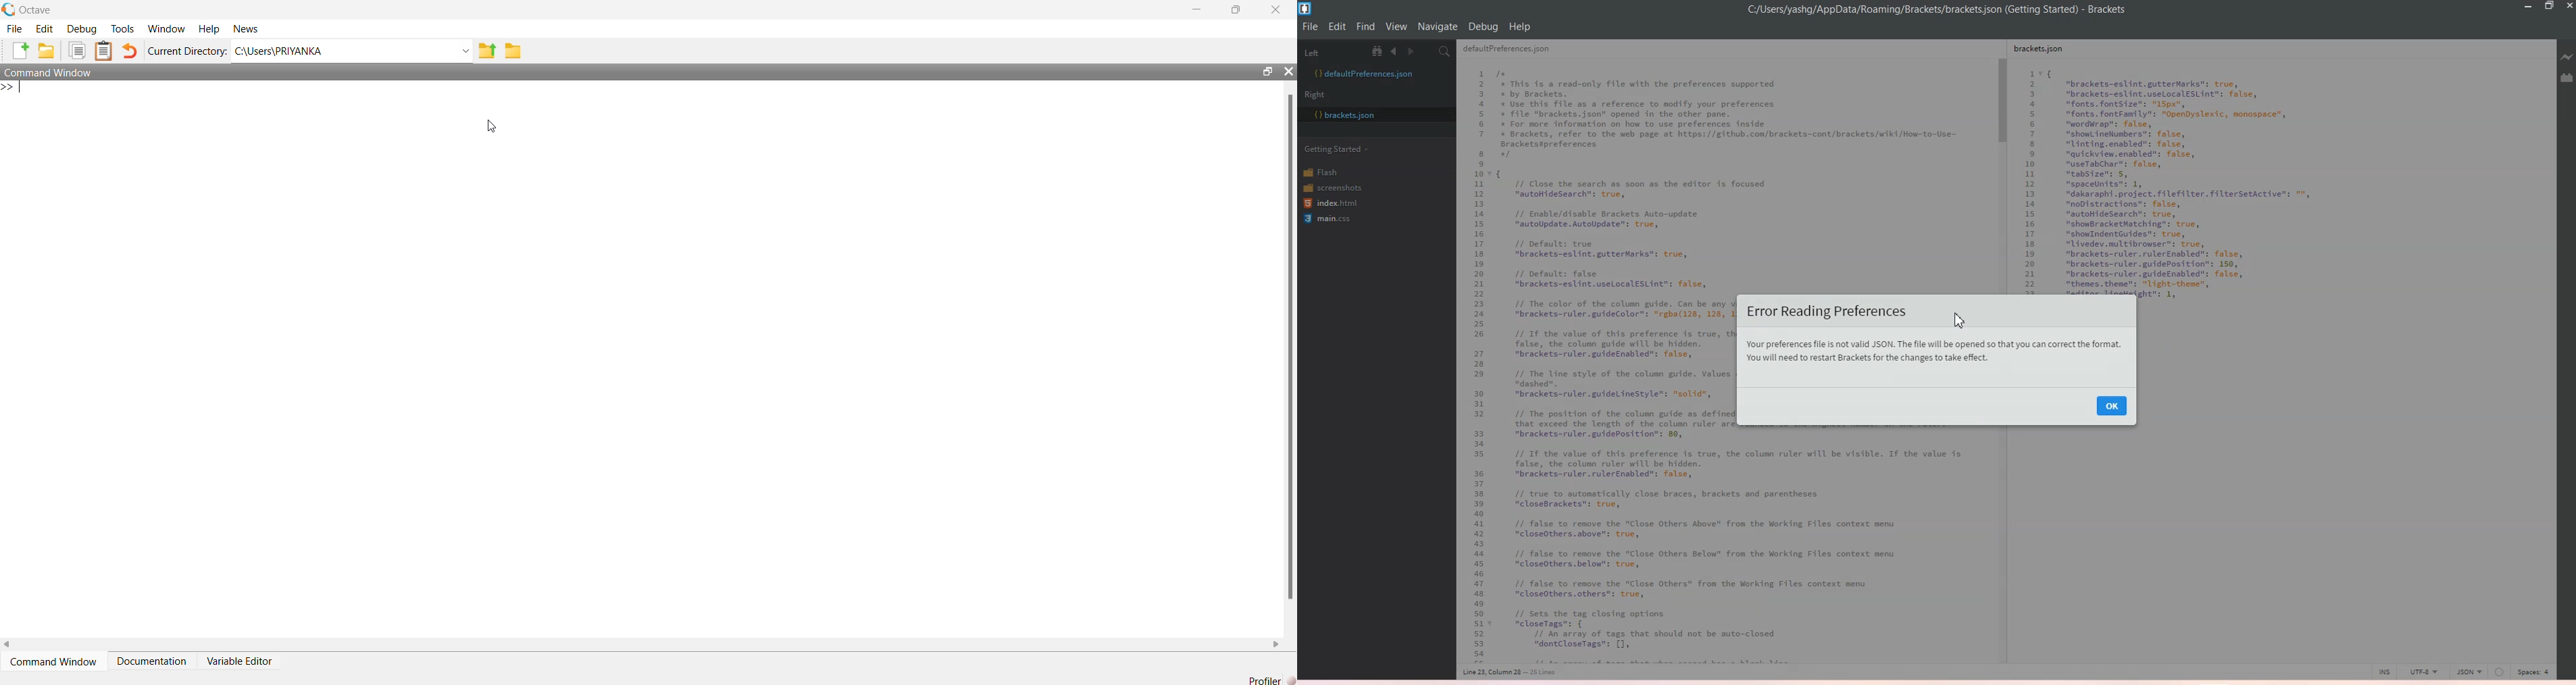 The image size is (2576, 700). Describe the element at coordinates (1380, 51) in the screenshot. I see `Show in file tree` at that location.